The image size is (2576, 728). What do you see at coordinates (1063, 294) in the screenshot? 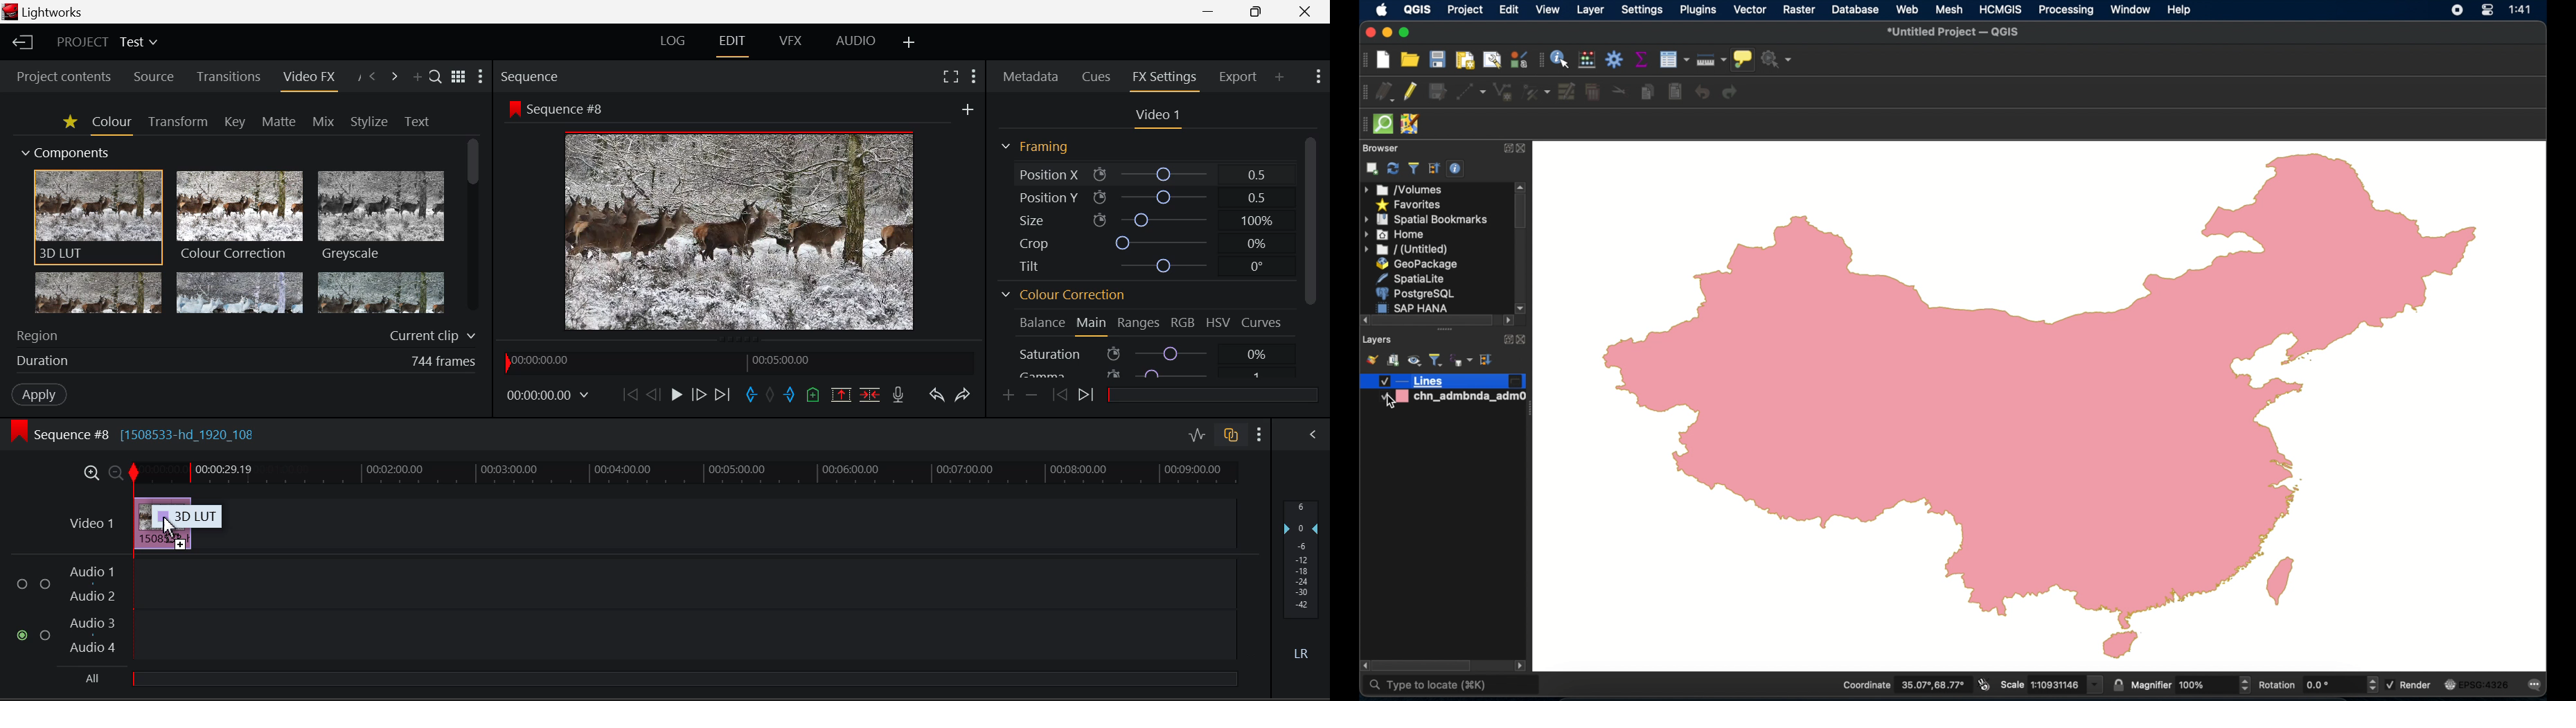
I see `Colour Correction Section` at bounding box center [1063, 294].